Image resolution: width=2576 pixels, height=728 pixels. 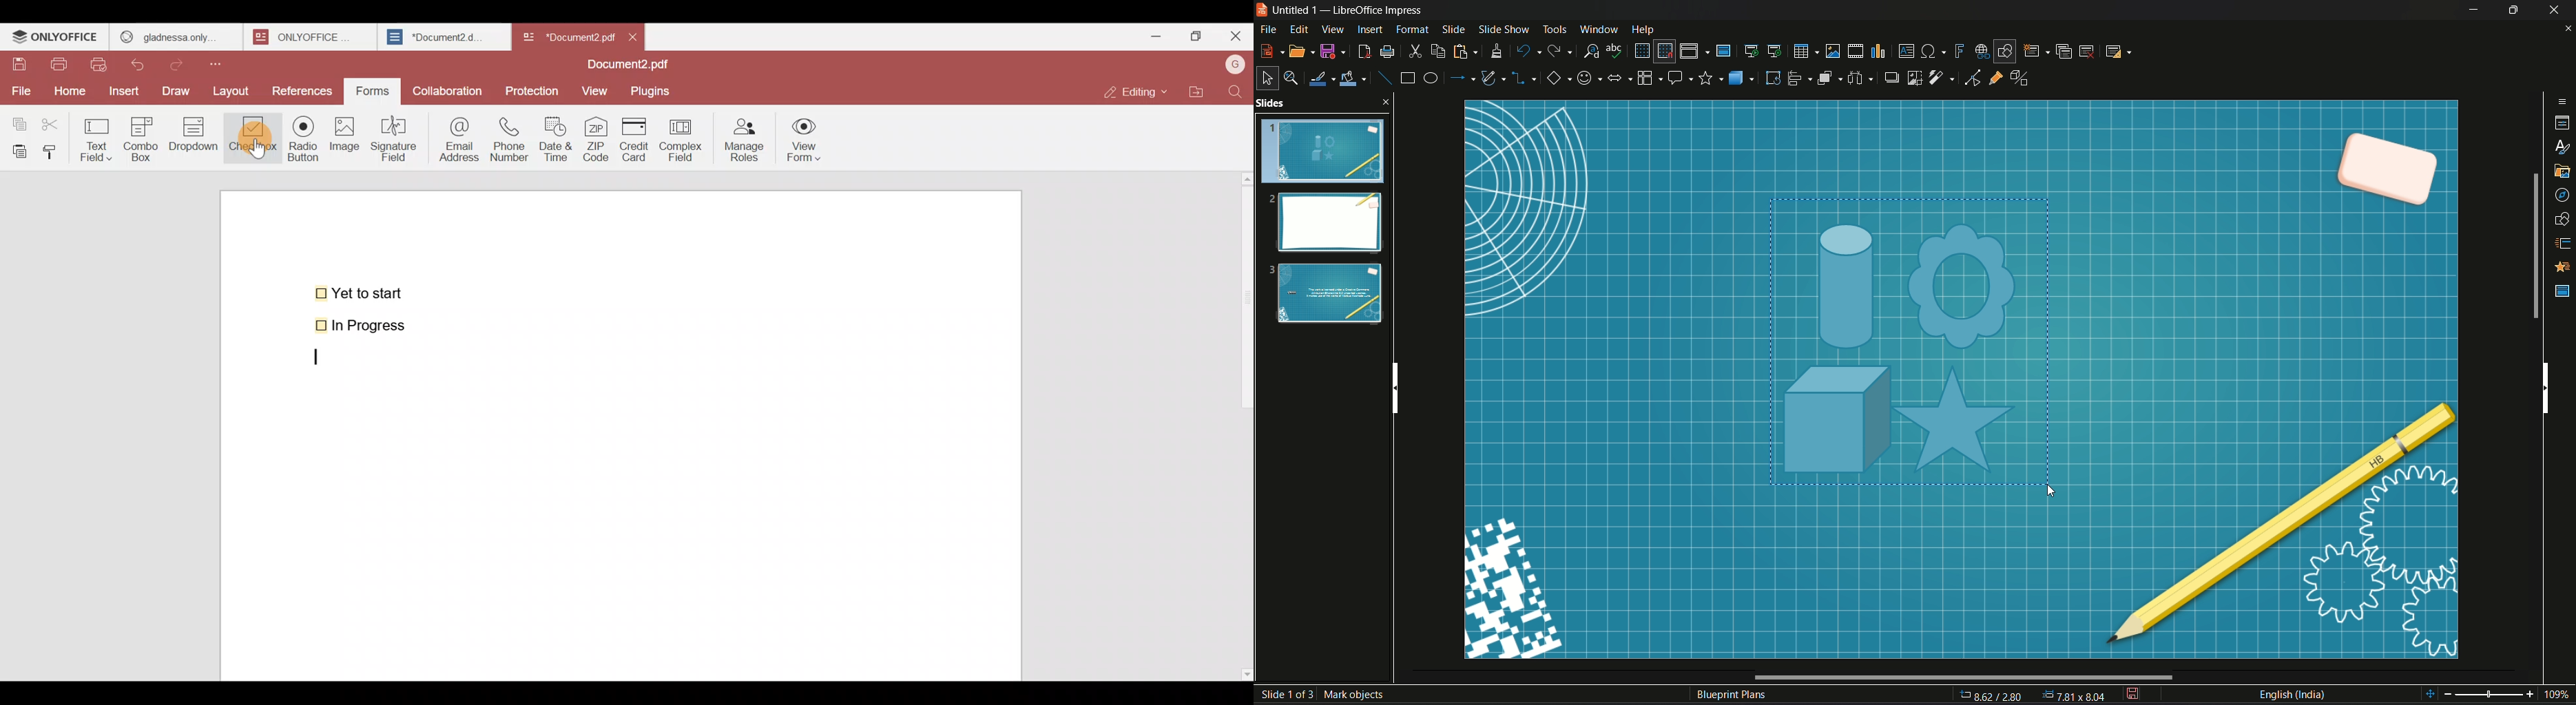 I want to click on Vertical scroll bar, so click(x=1393, y=384).